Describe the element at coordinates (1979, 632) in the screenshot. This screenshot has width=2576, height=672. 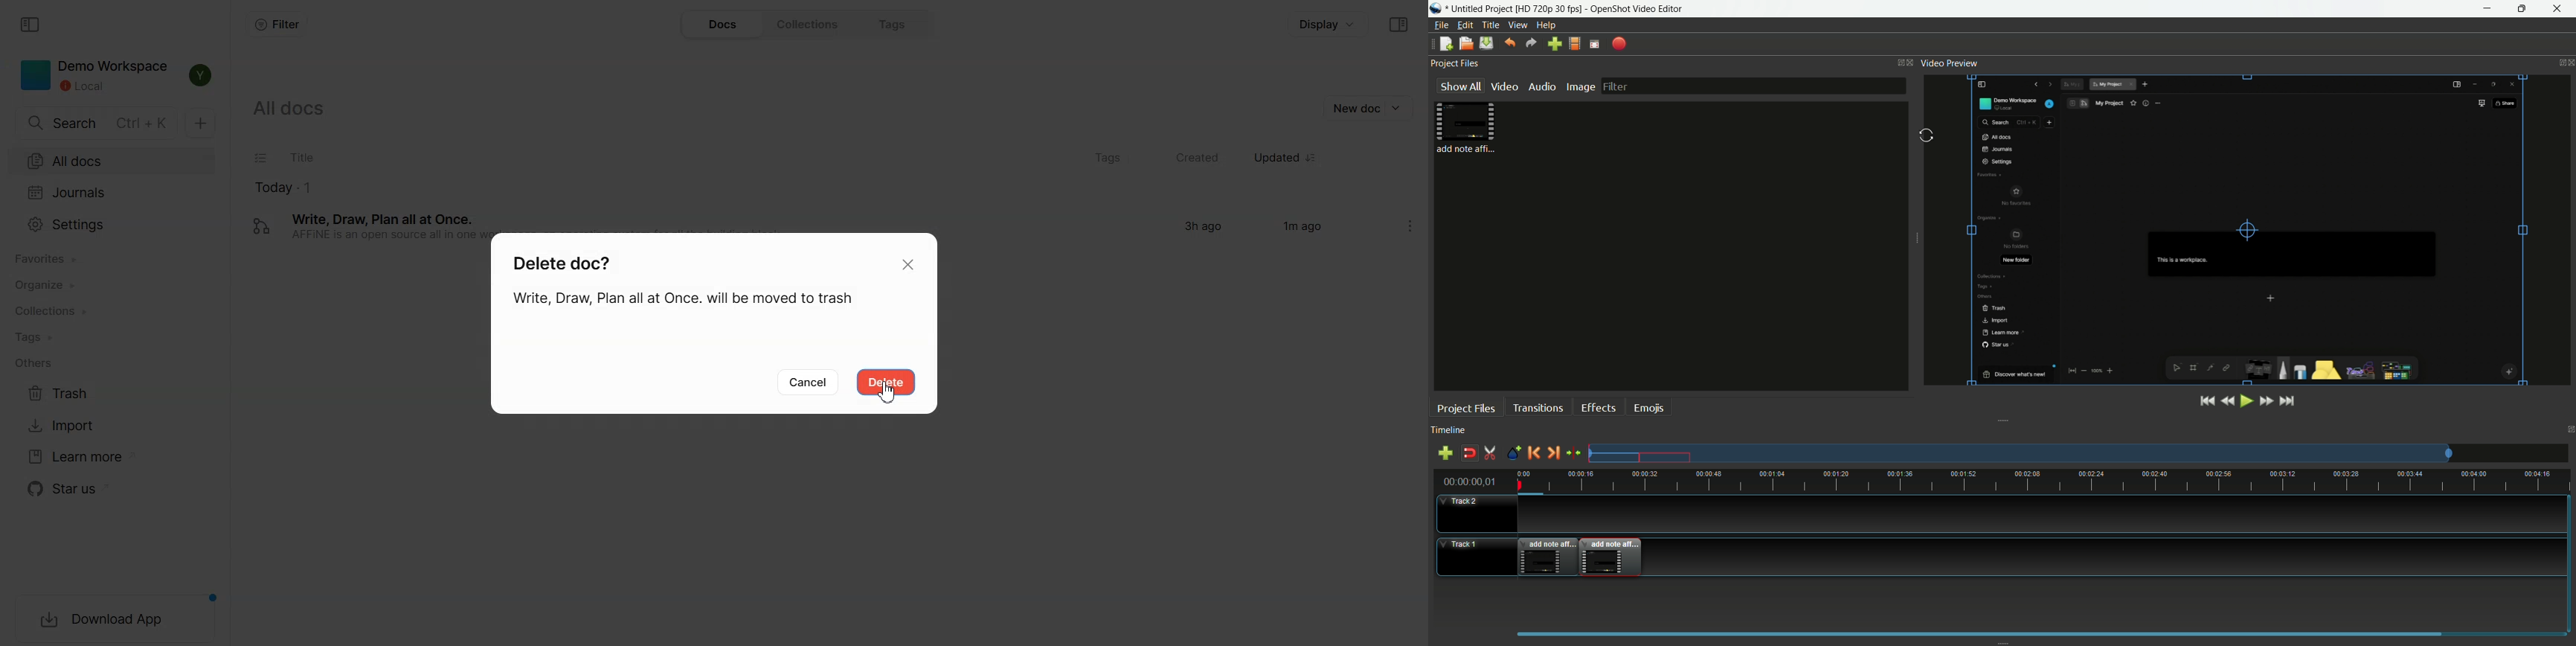
I see `scrollbar` at that location.